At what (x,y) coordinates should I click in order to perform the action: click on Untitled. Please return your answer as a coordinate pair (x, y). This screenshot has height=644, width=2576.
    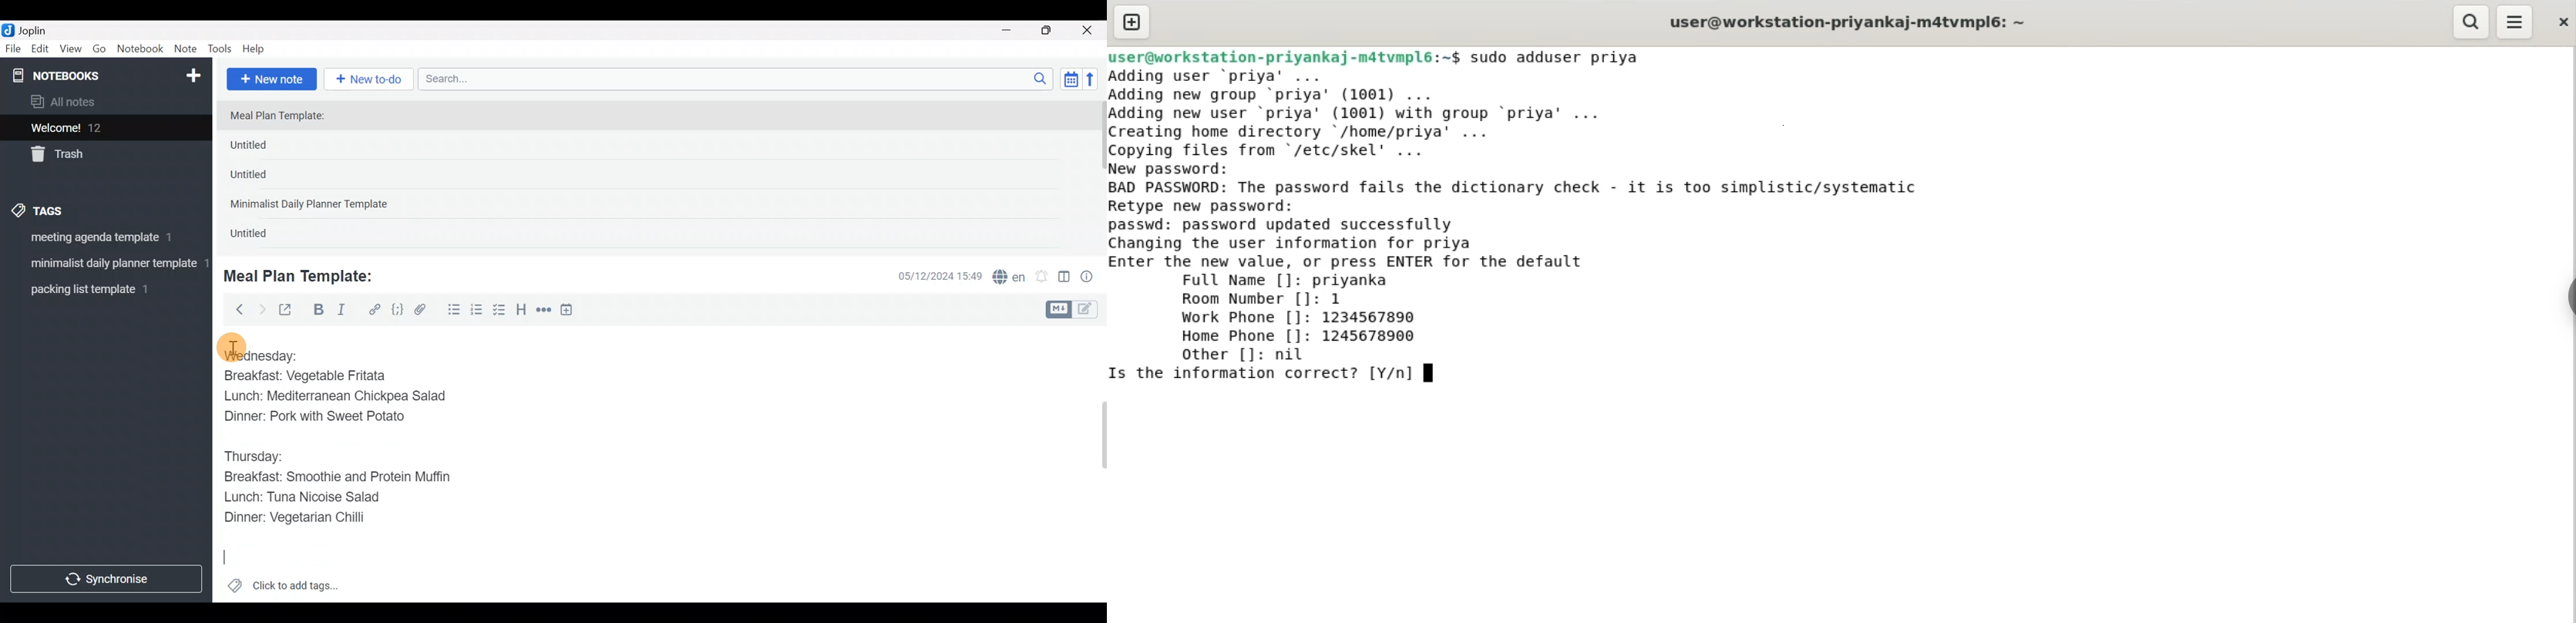
    Looking at the image, I should click on (262, 236).